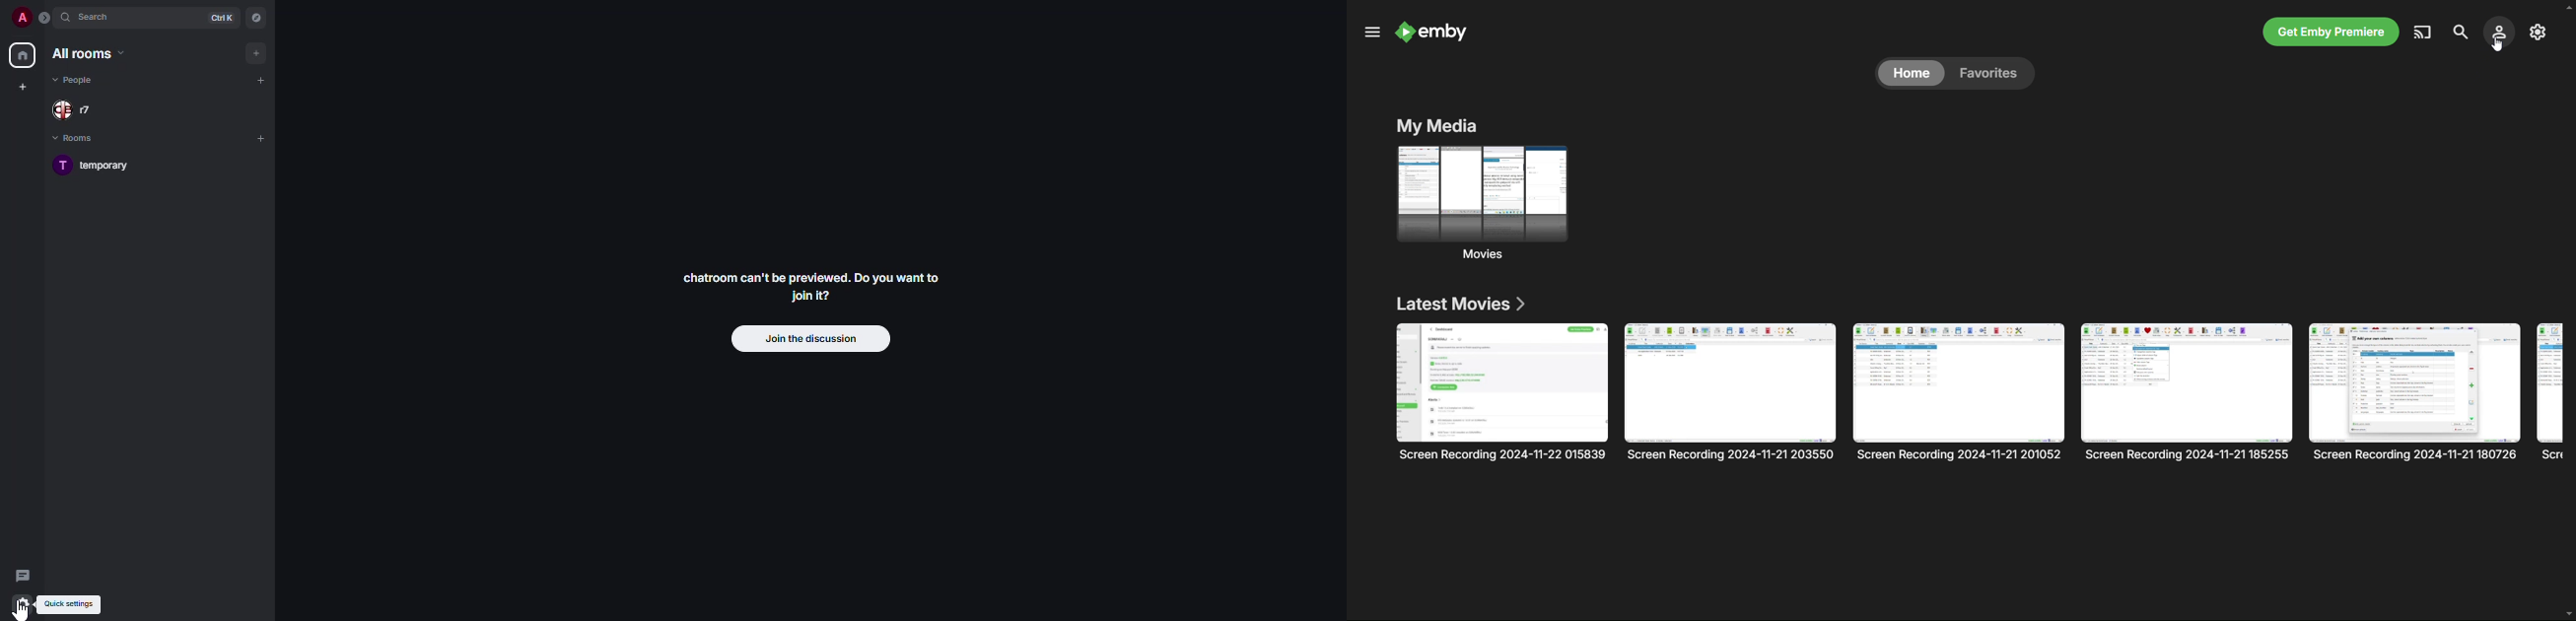  What do you see at coordinates (2498, 31) in the screenshot?
I see `account` at bounding box center [2498, 31].